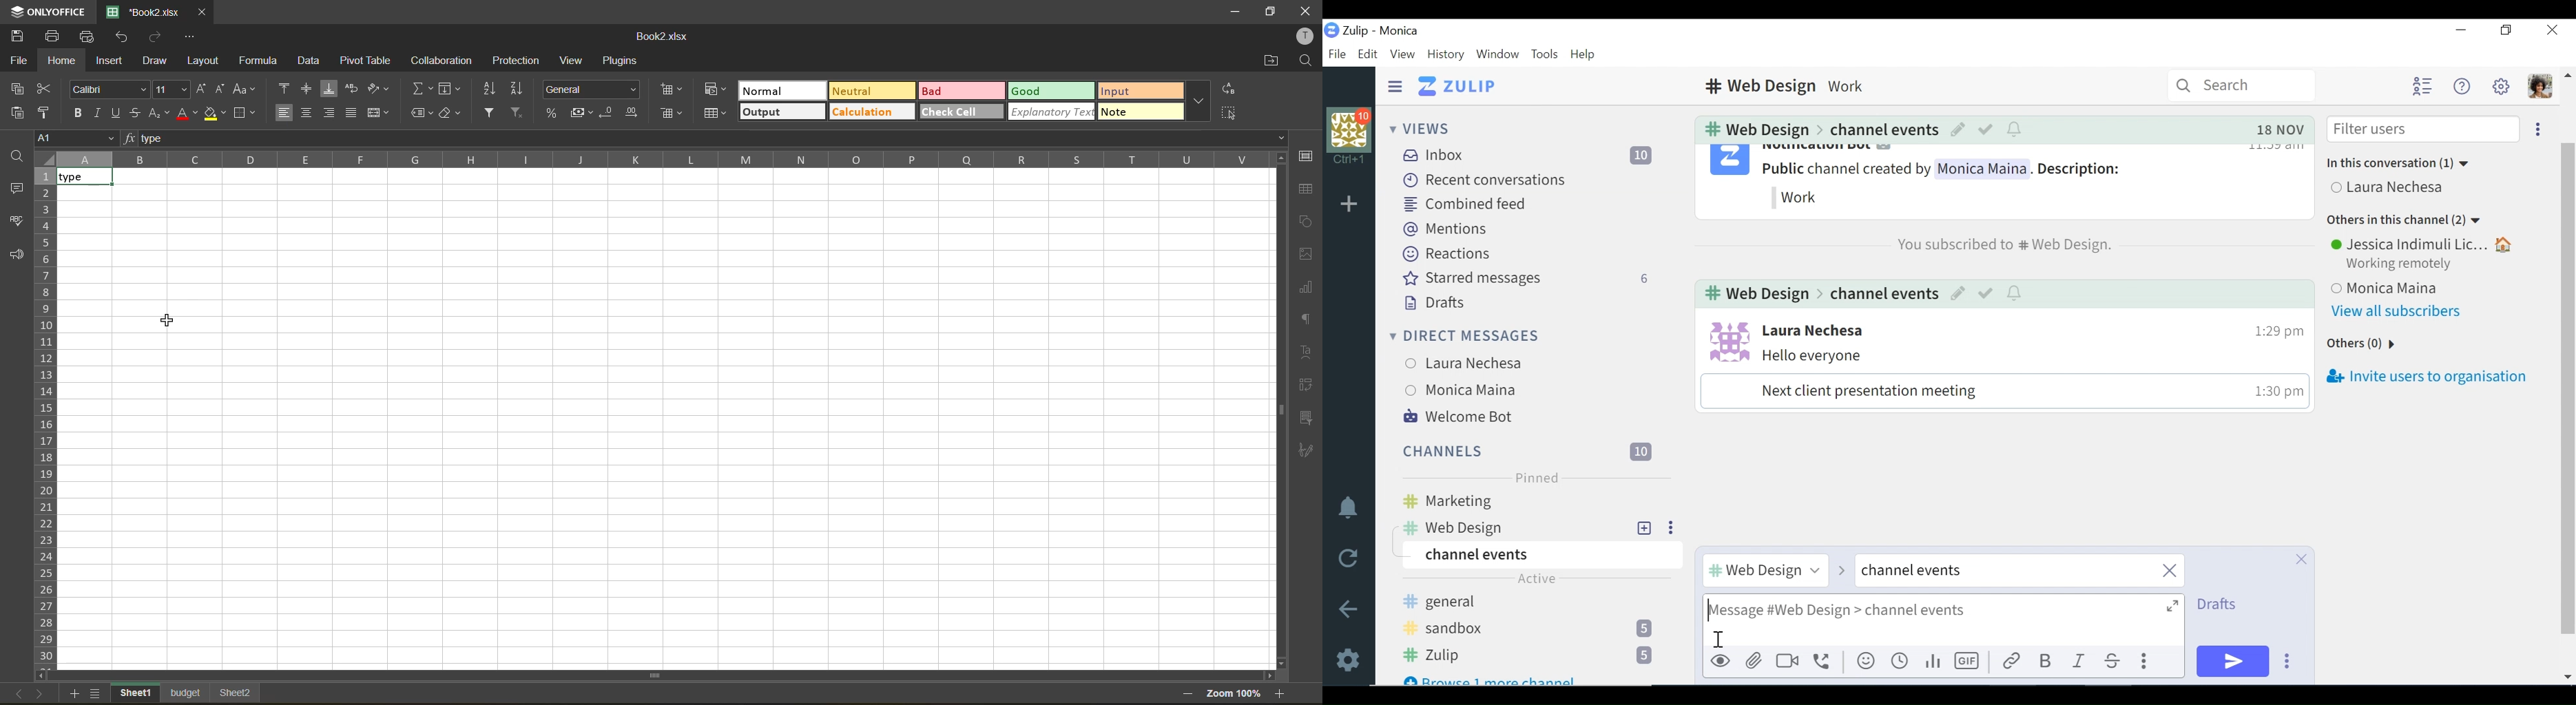  I want to click on undo, so click(123, 36).